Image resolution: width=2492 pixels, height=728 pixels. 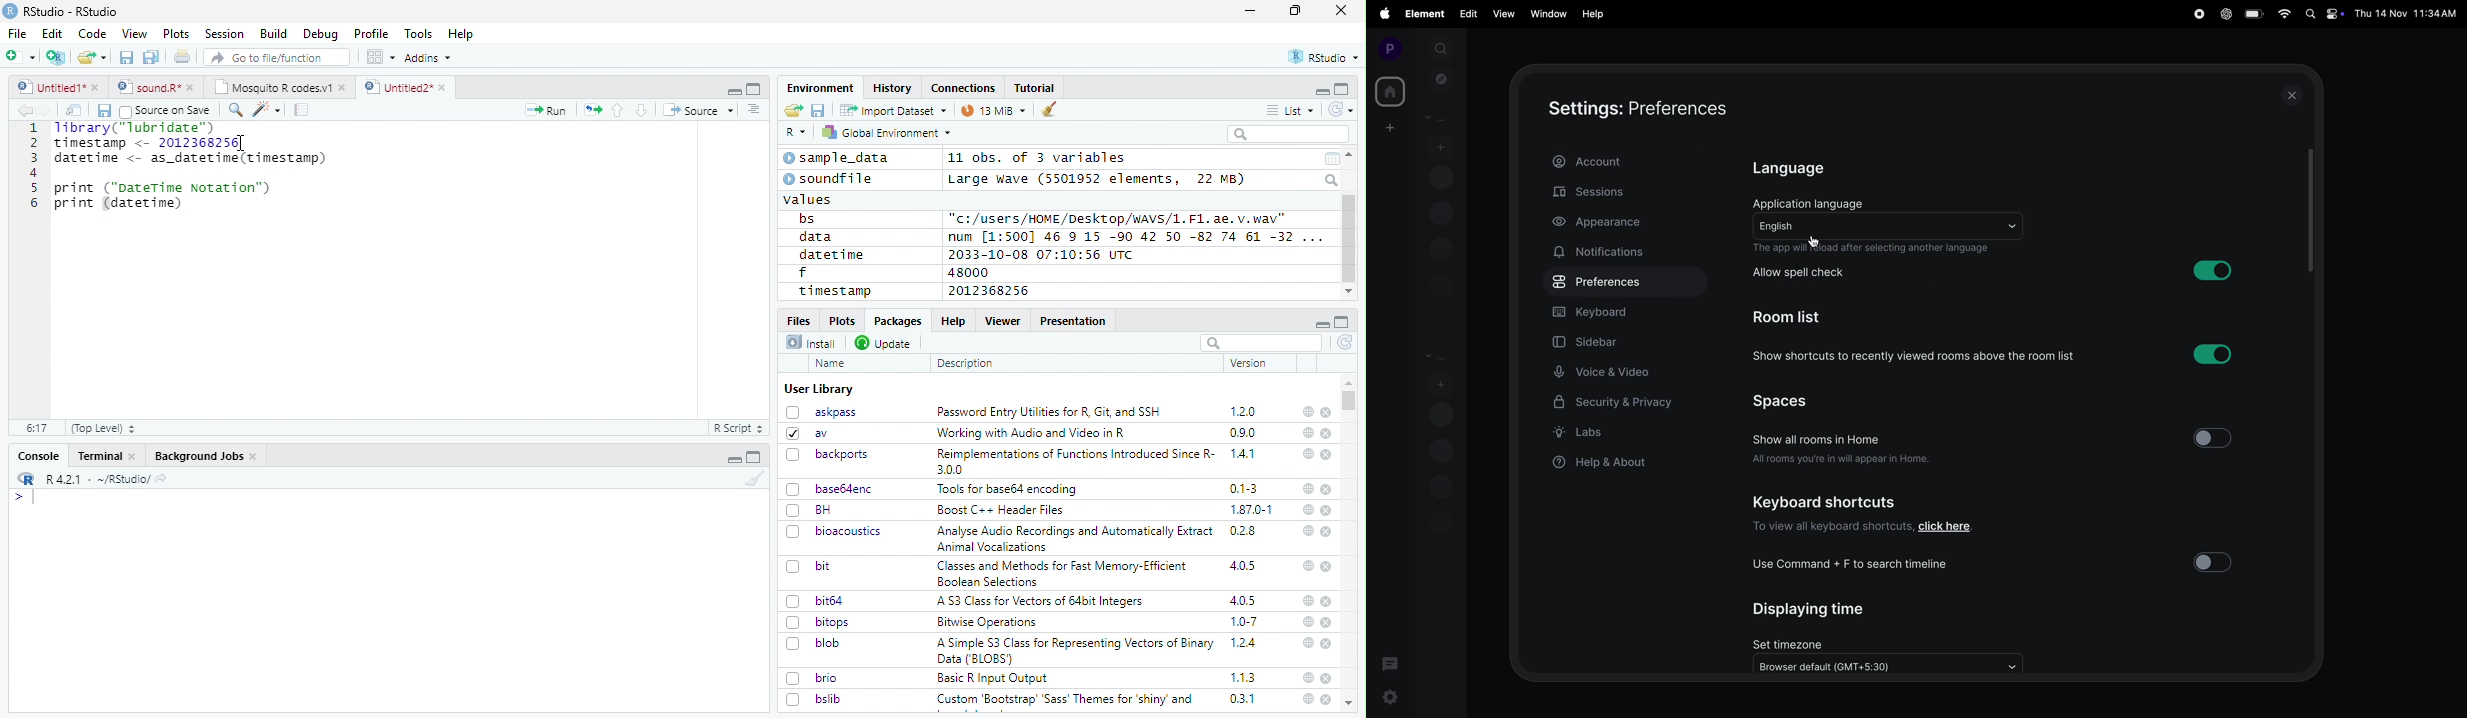 What do you see at coordinates (1441, 48) in the screenshot?
I see `search` at bounding box center [1441, 48].